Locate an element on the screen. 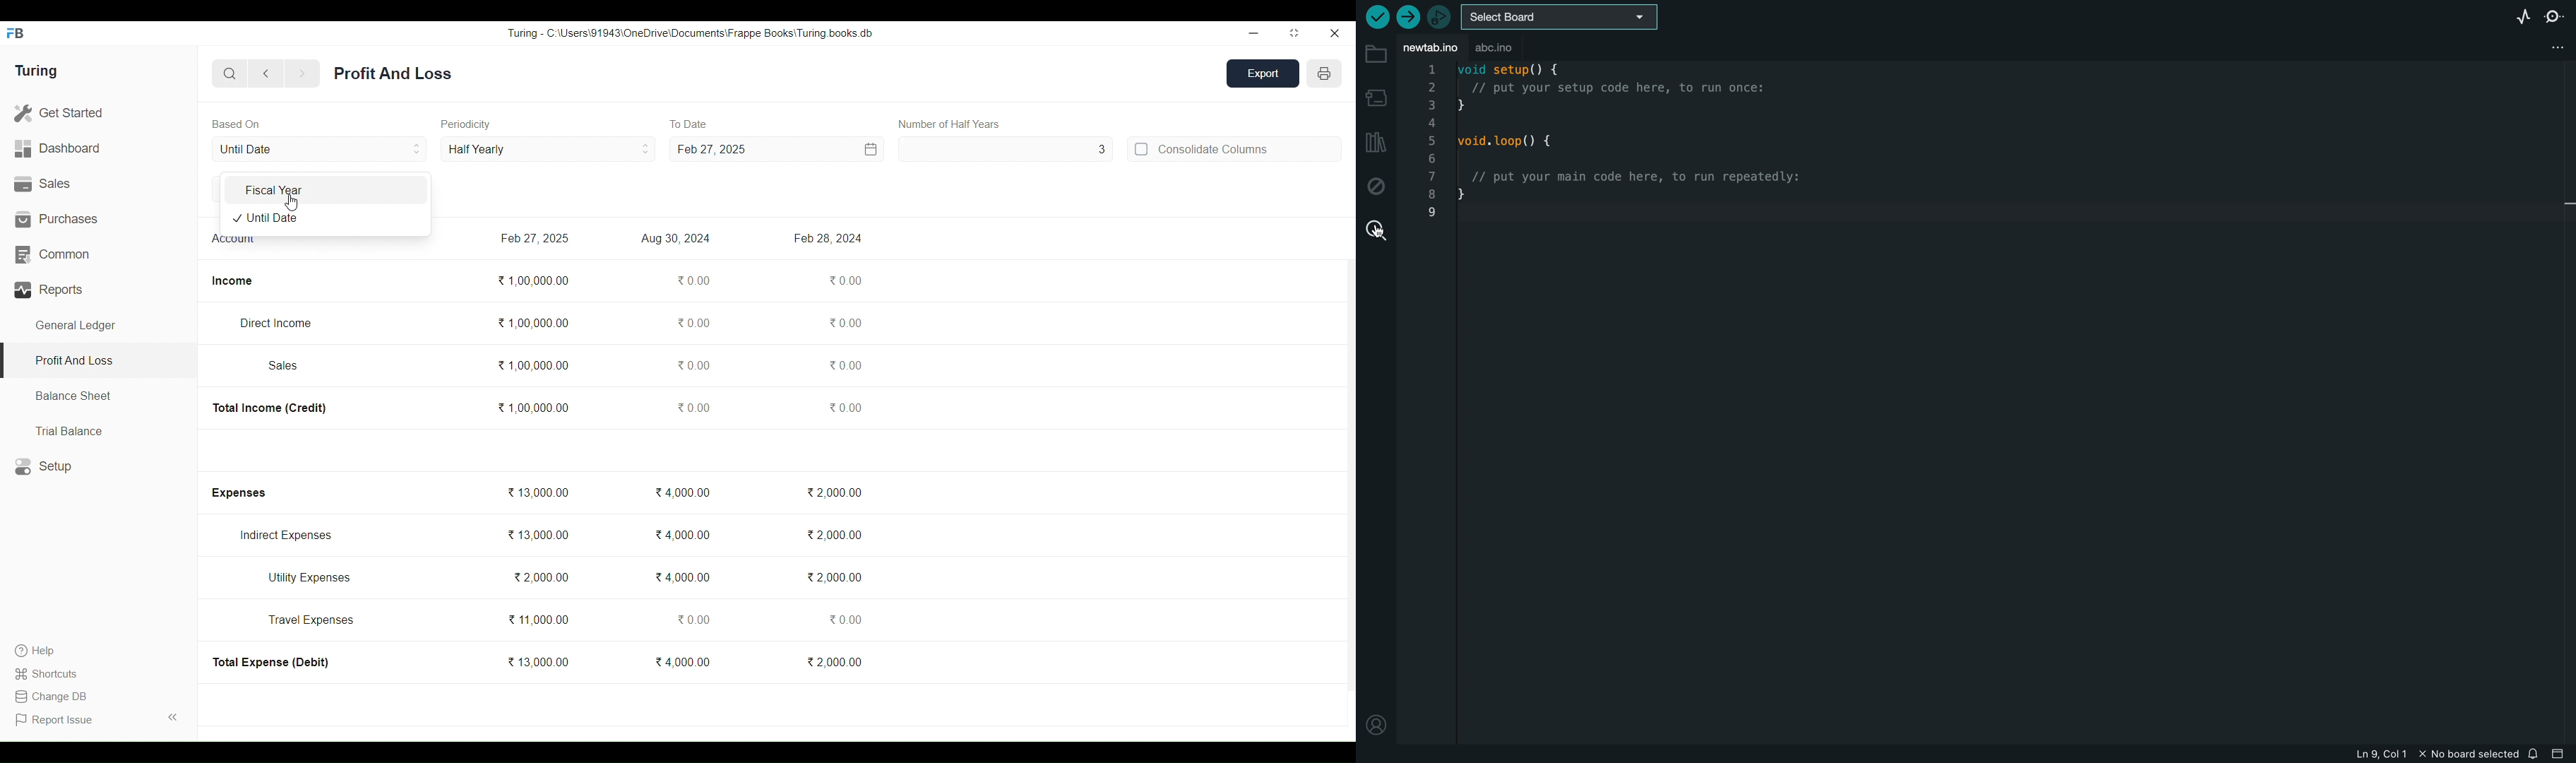 Image resolution: width=2576 pixels, height=784 pixels. 4,000.00 is located at coordinates (682, 492).